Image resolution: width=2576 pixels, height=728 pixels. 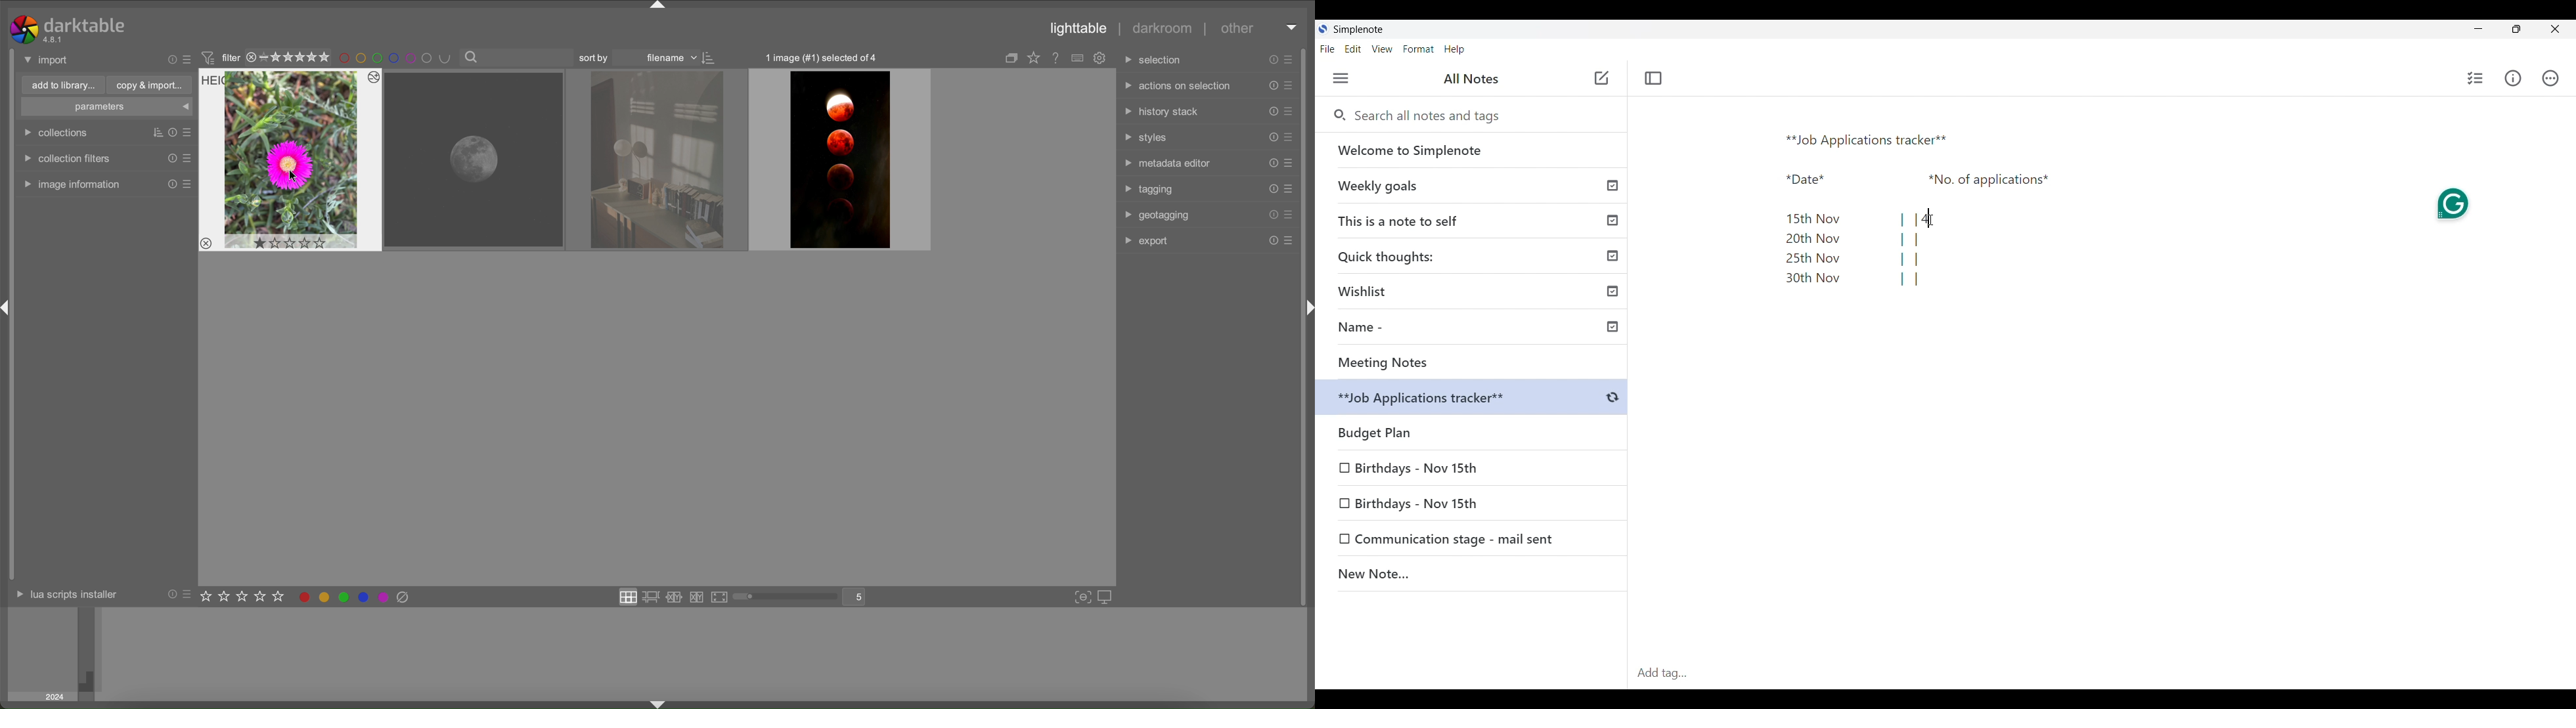 I want to click on styles tab, so click(x=1147, y=136).